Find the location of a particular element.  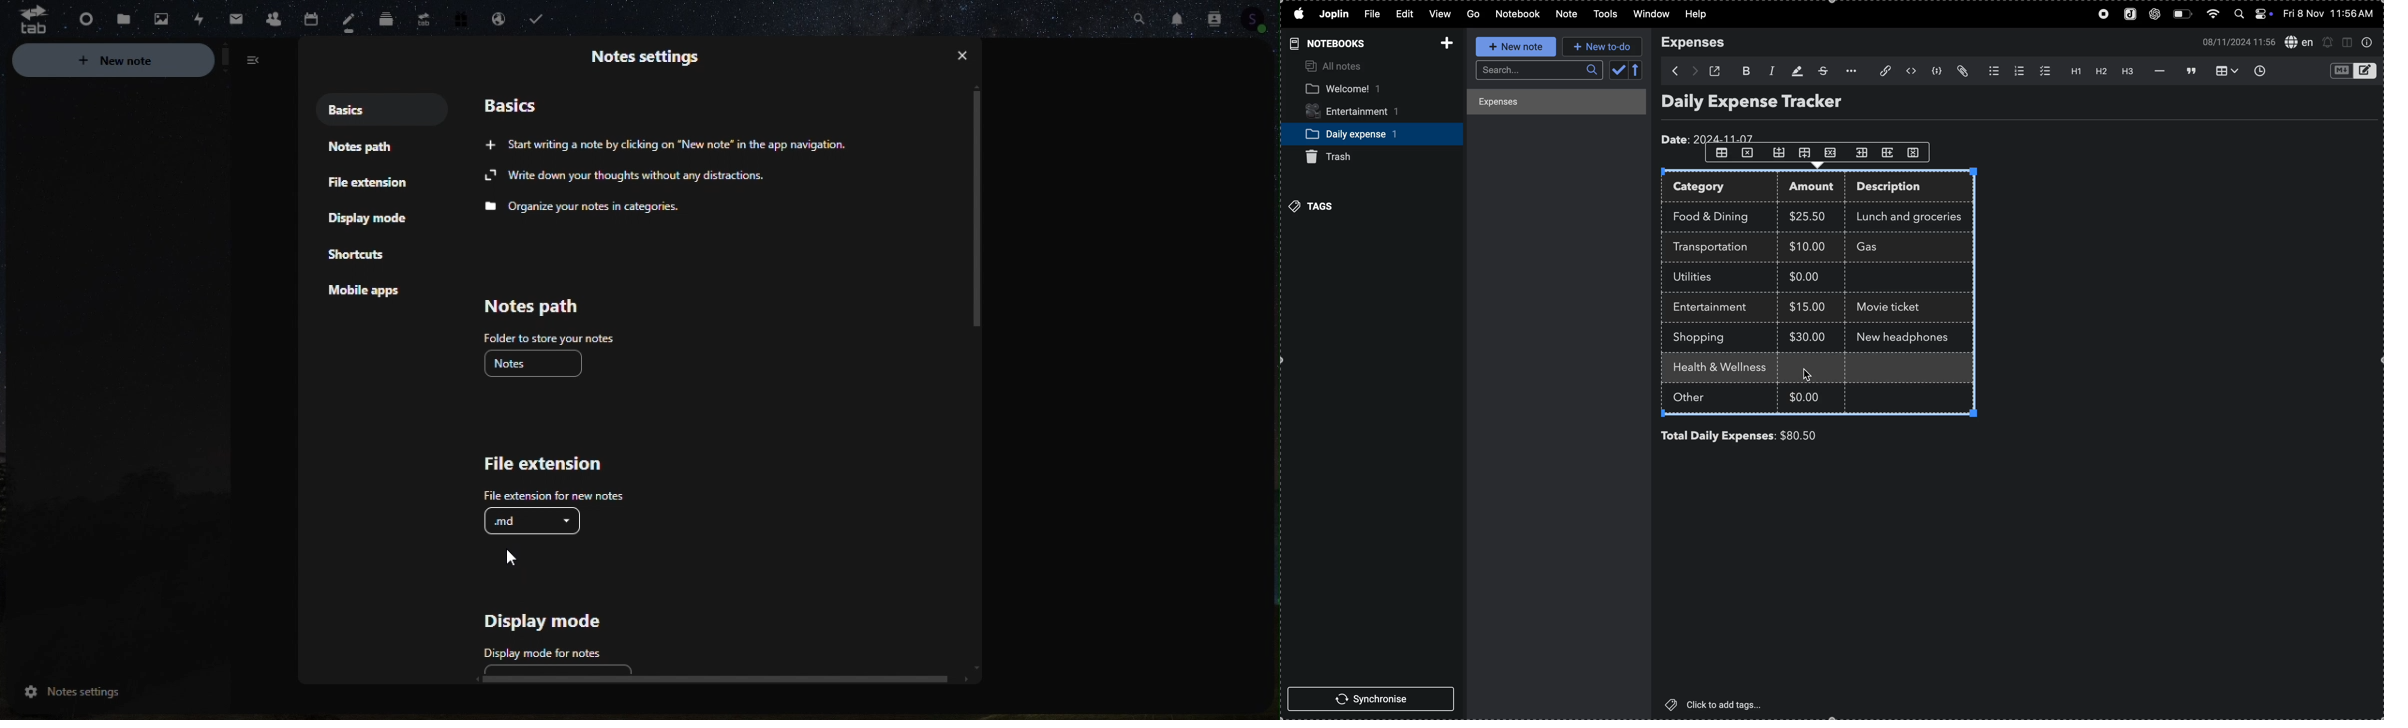

cursor is located at coordinates (514, 559).